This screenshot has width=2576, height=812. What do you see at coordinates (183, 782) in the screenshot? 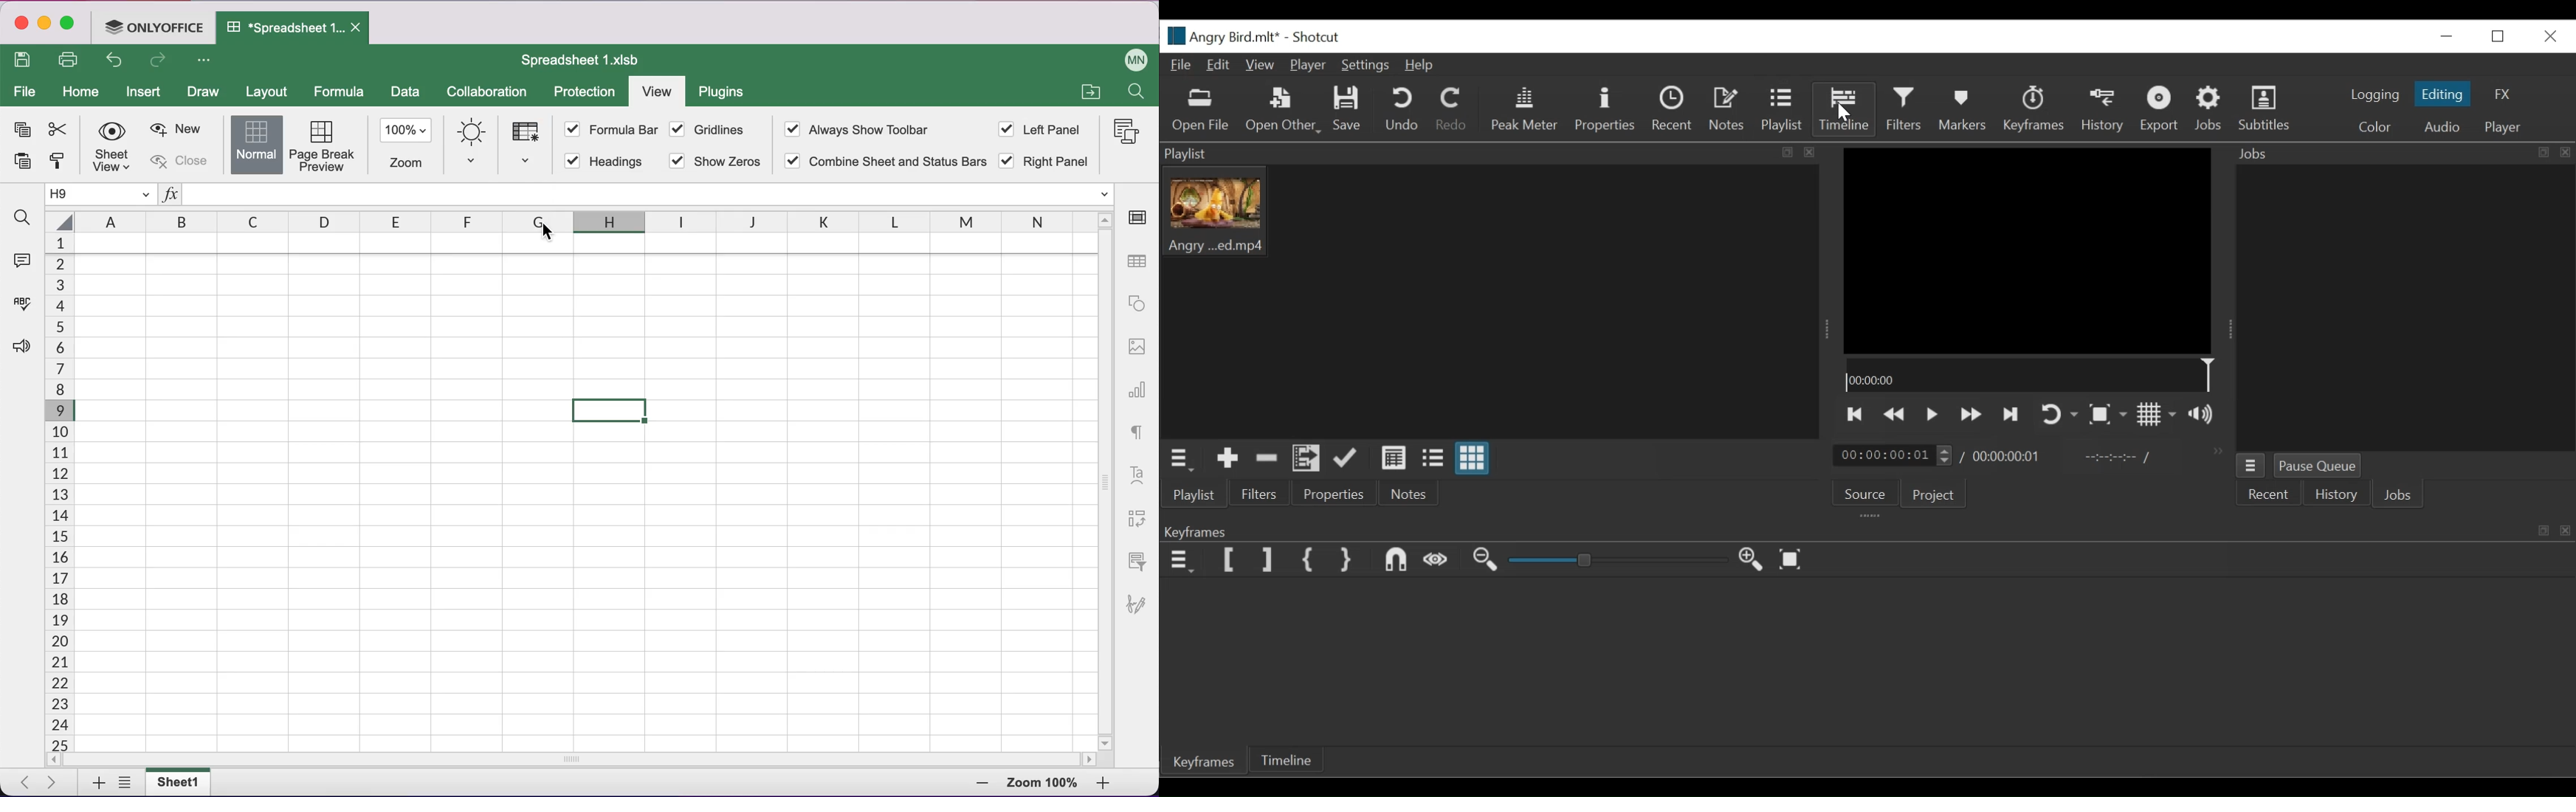
I see `sheet tab` at bounding box center [183, 782].